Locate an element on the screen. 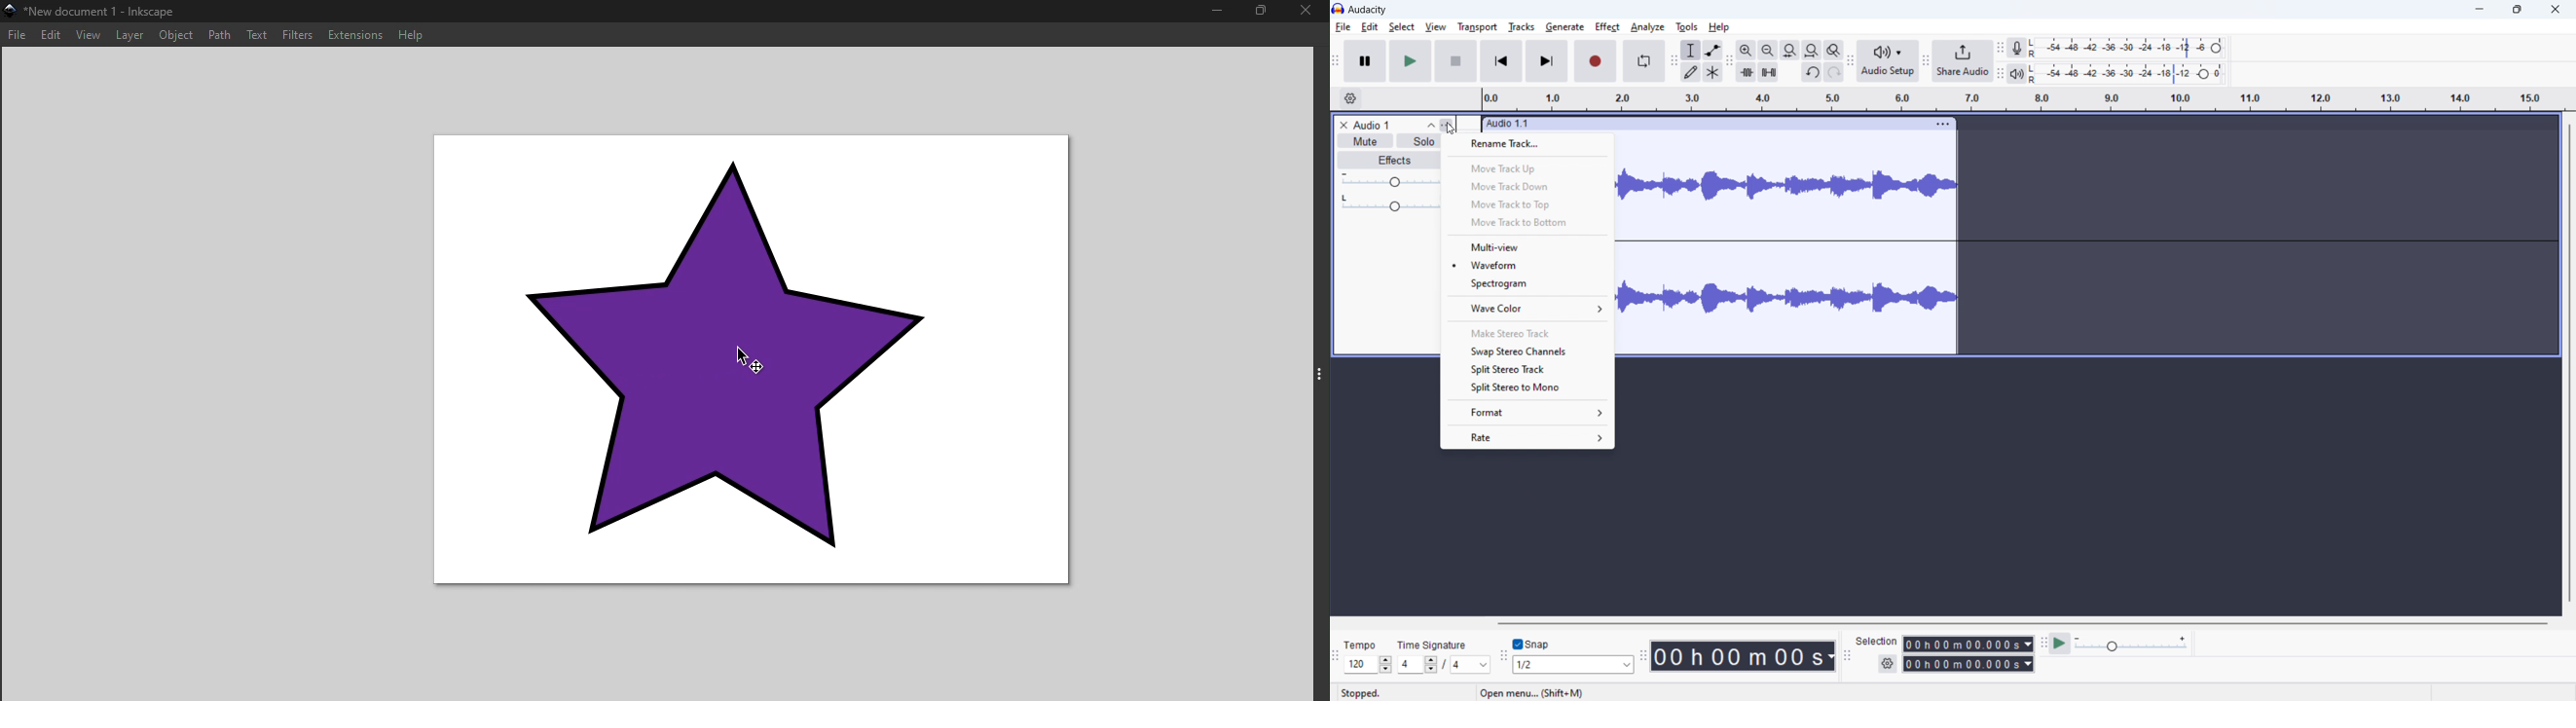  zoom out is located at coordinates (1767, 50).